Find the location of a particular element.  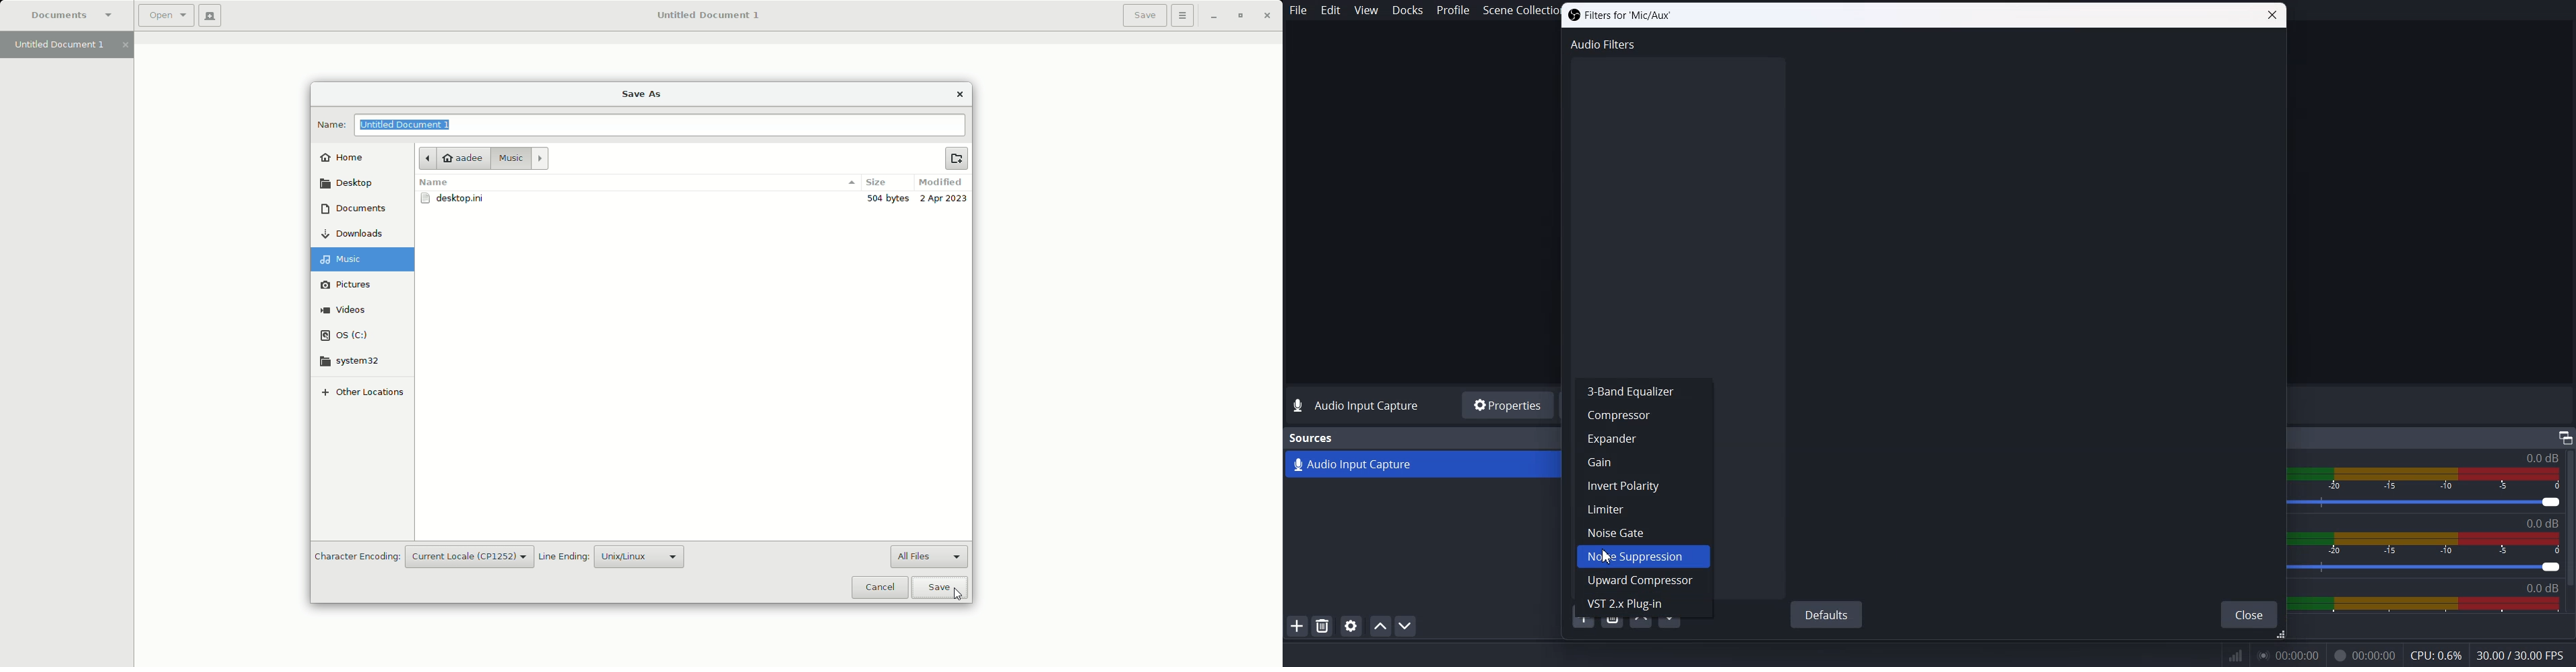

Expander is located at coordinates (1644, 437).